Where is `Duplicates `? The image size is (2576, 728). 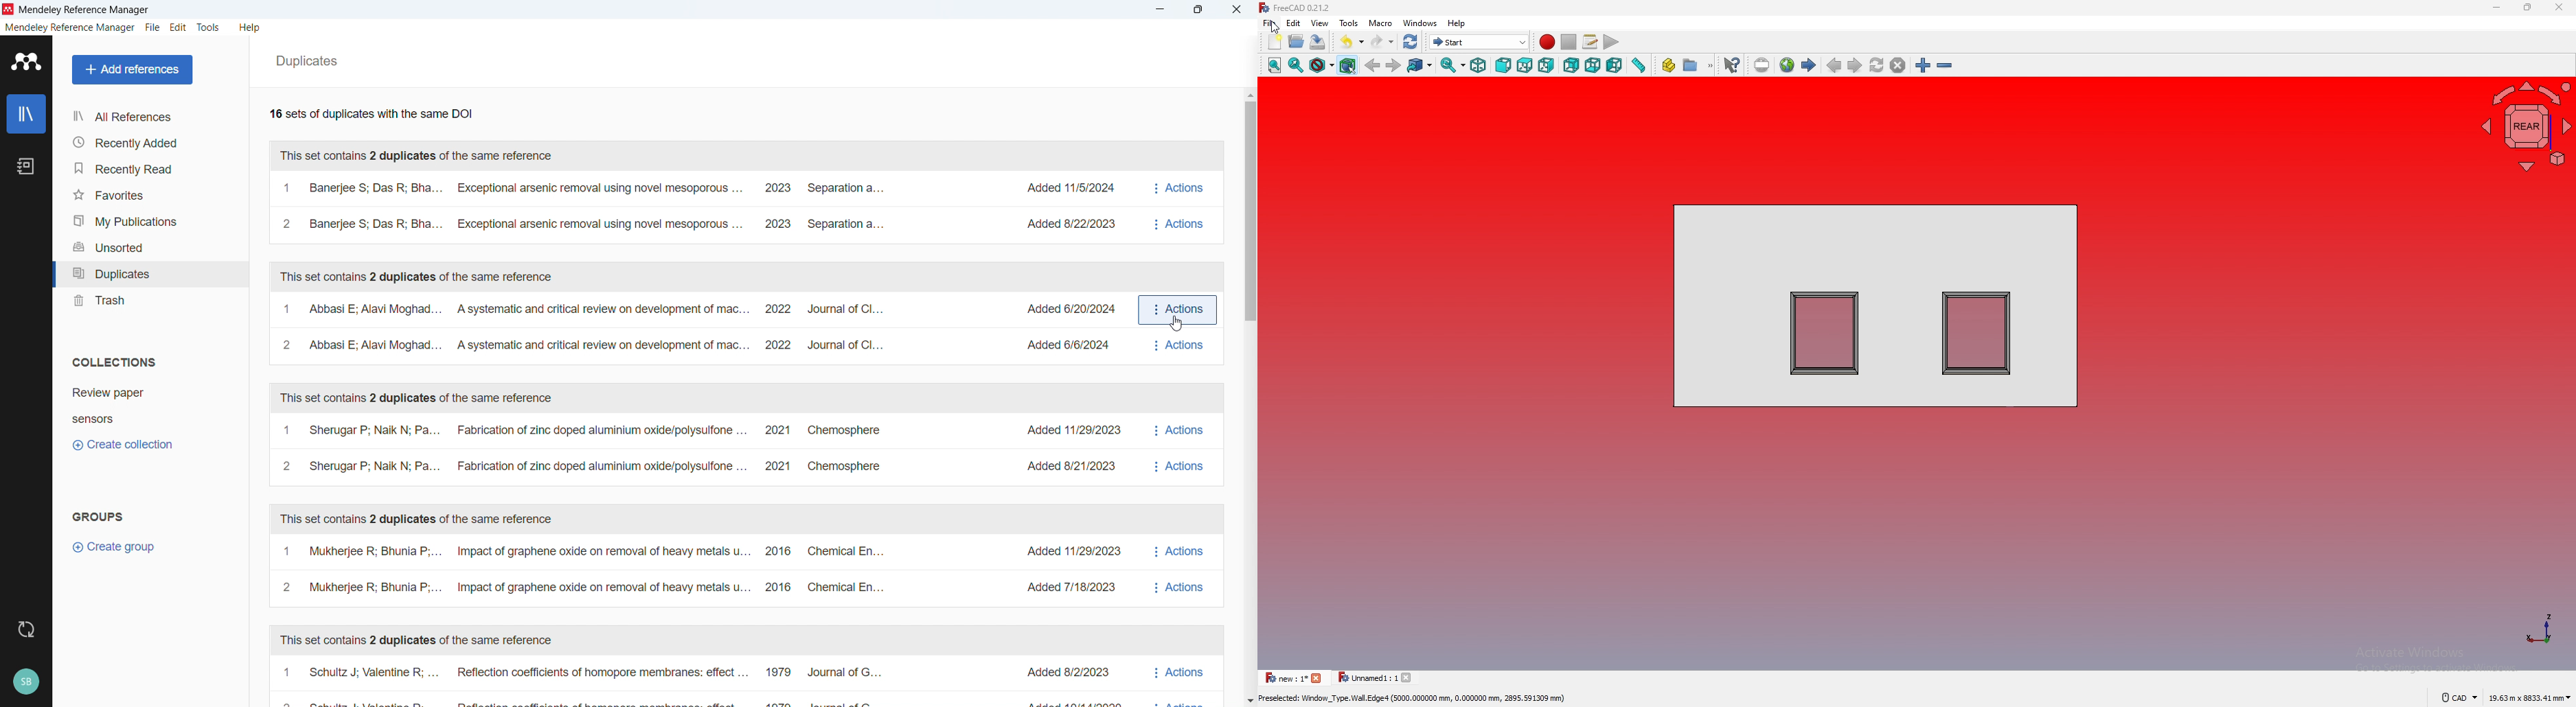 Duplicates  is located at coordinates (308, 62).